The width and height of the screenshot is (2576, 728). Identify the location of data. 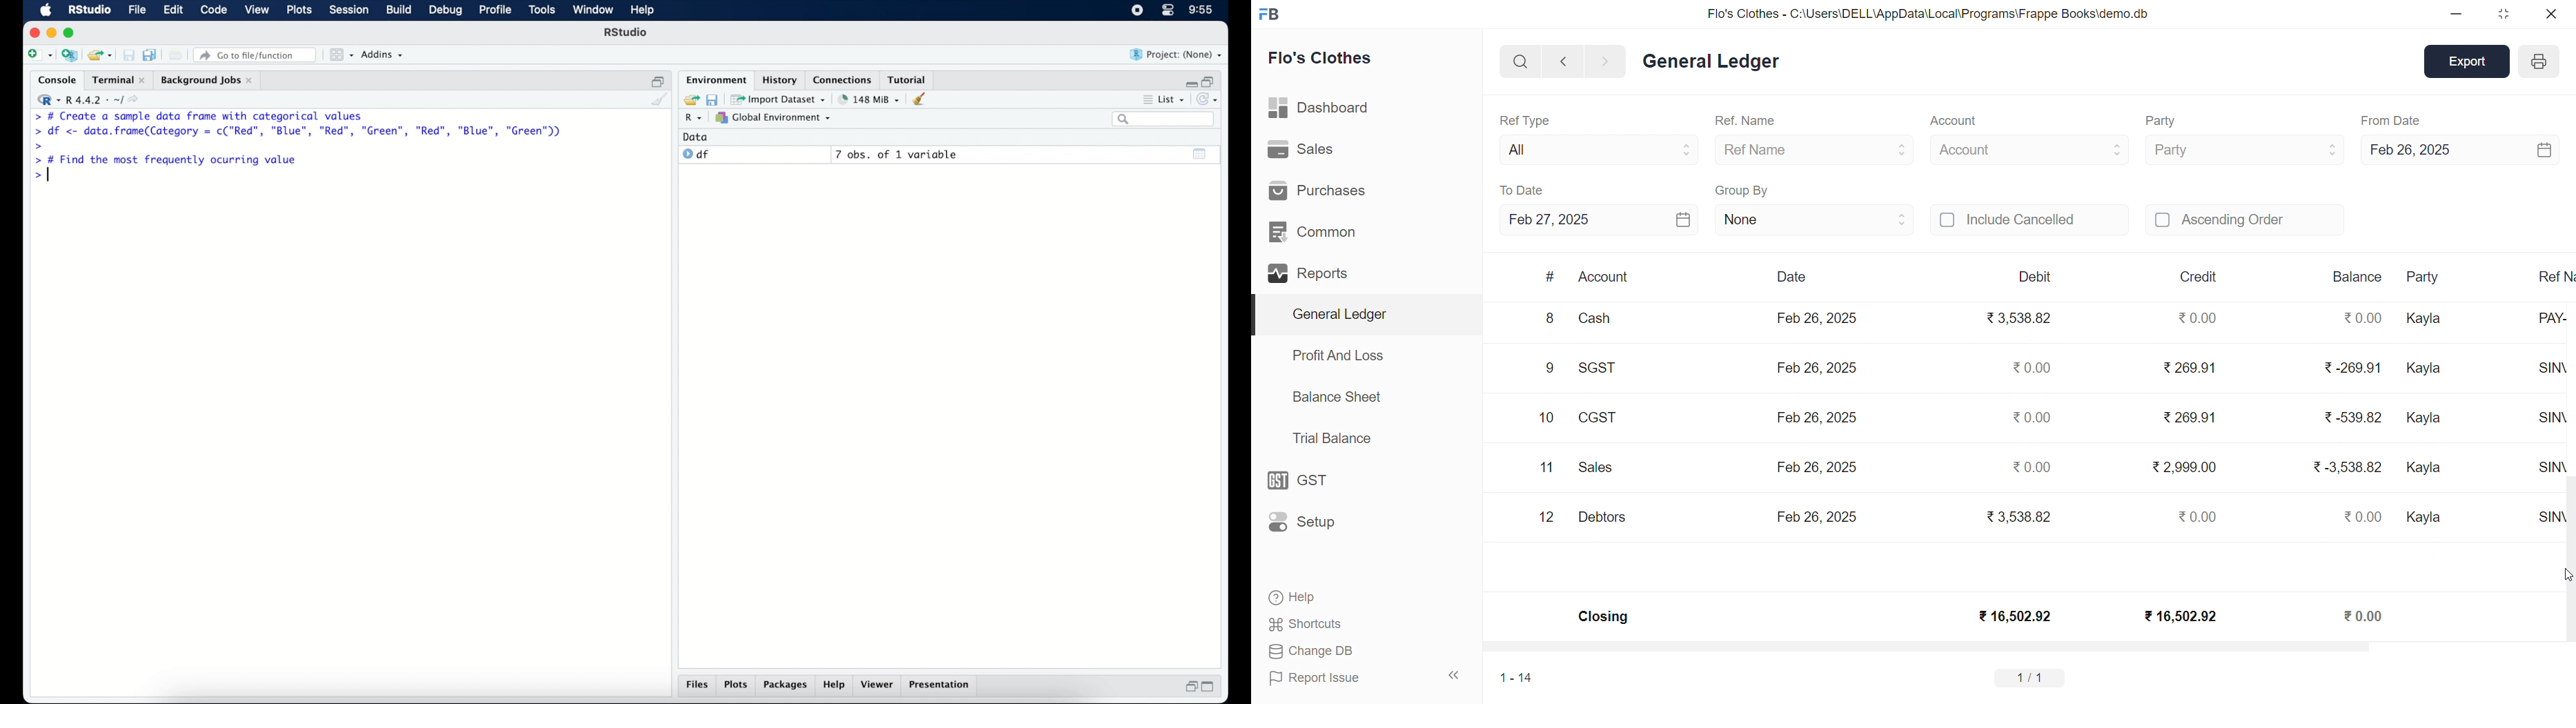
(699, 137).